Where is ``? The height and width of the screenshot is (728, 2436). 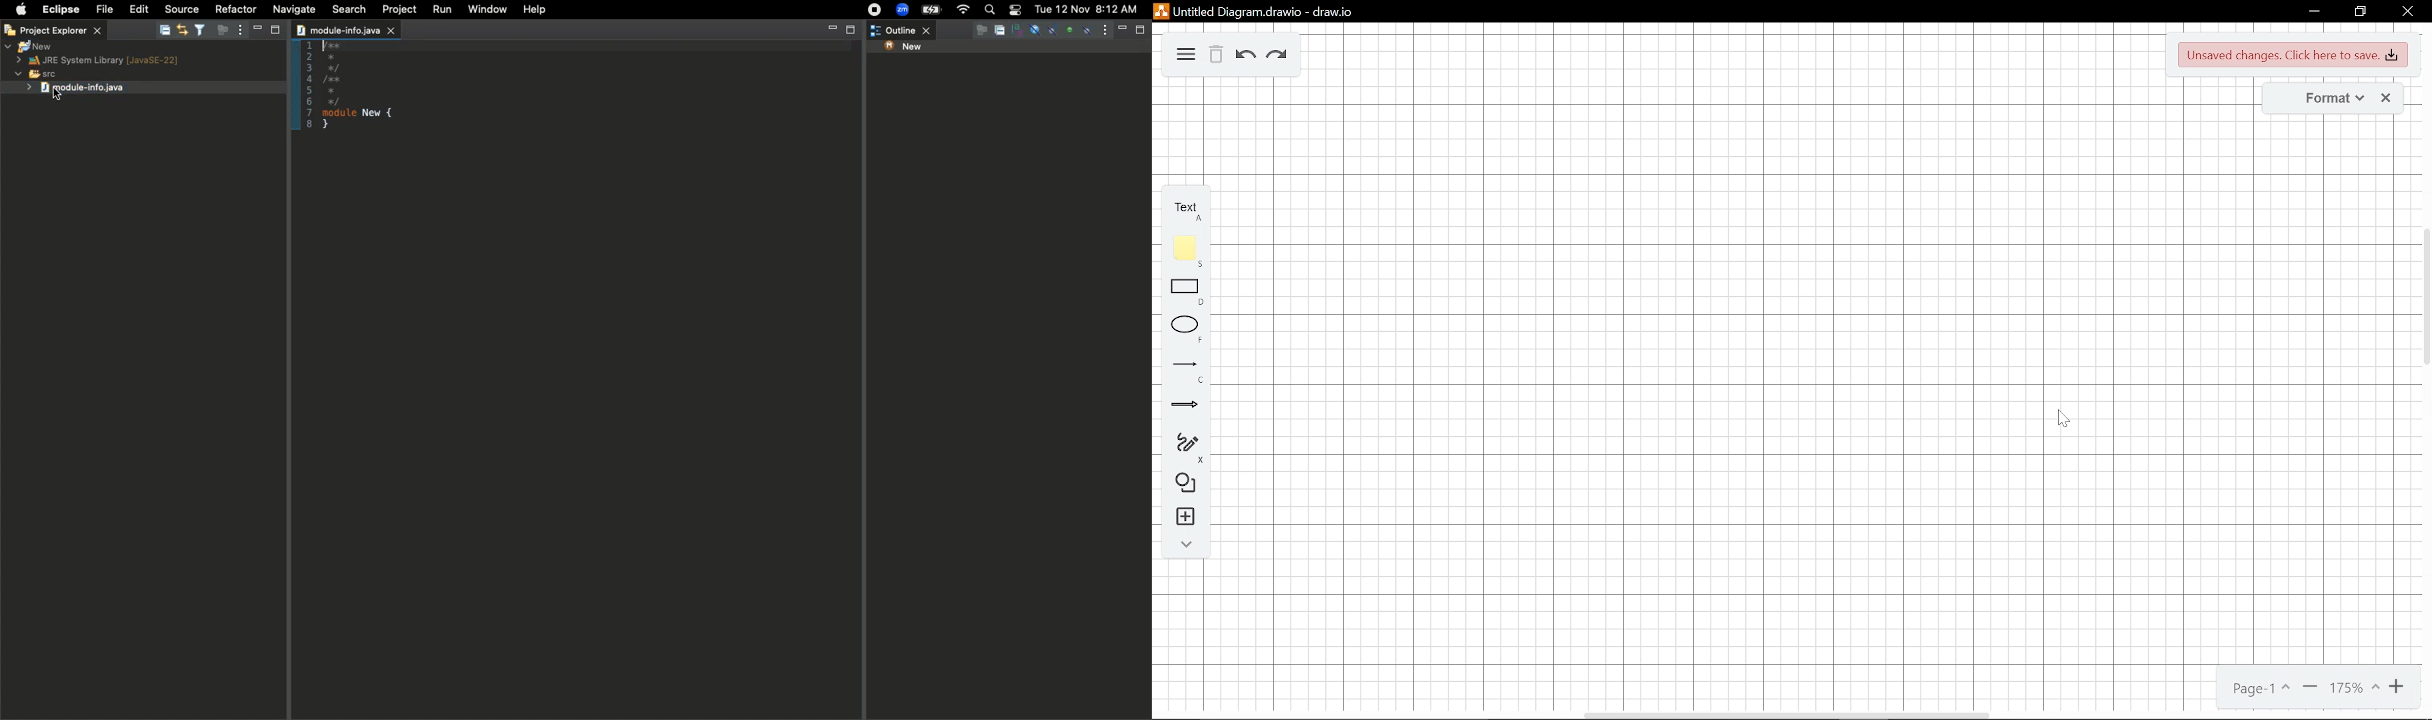  is located at coordinates (1070, 30).